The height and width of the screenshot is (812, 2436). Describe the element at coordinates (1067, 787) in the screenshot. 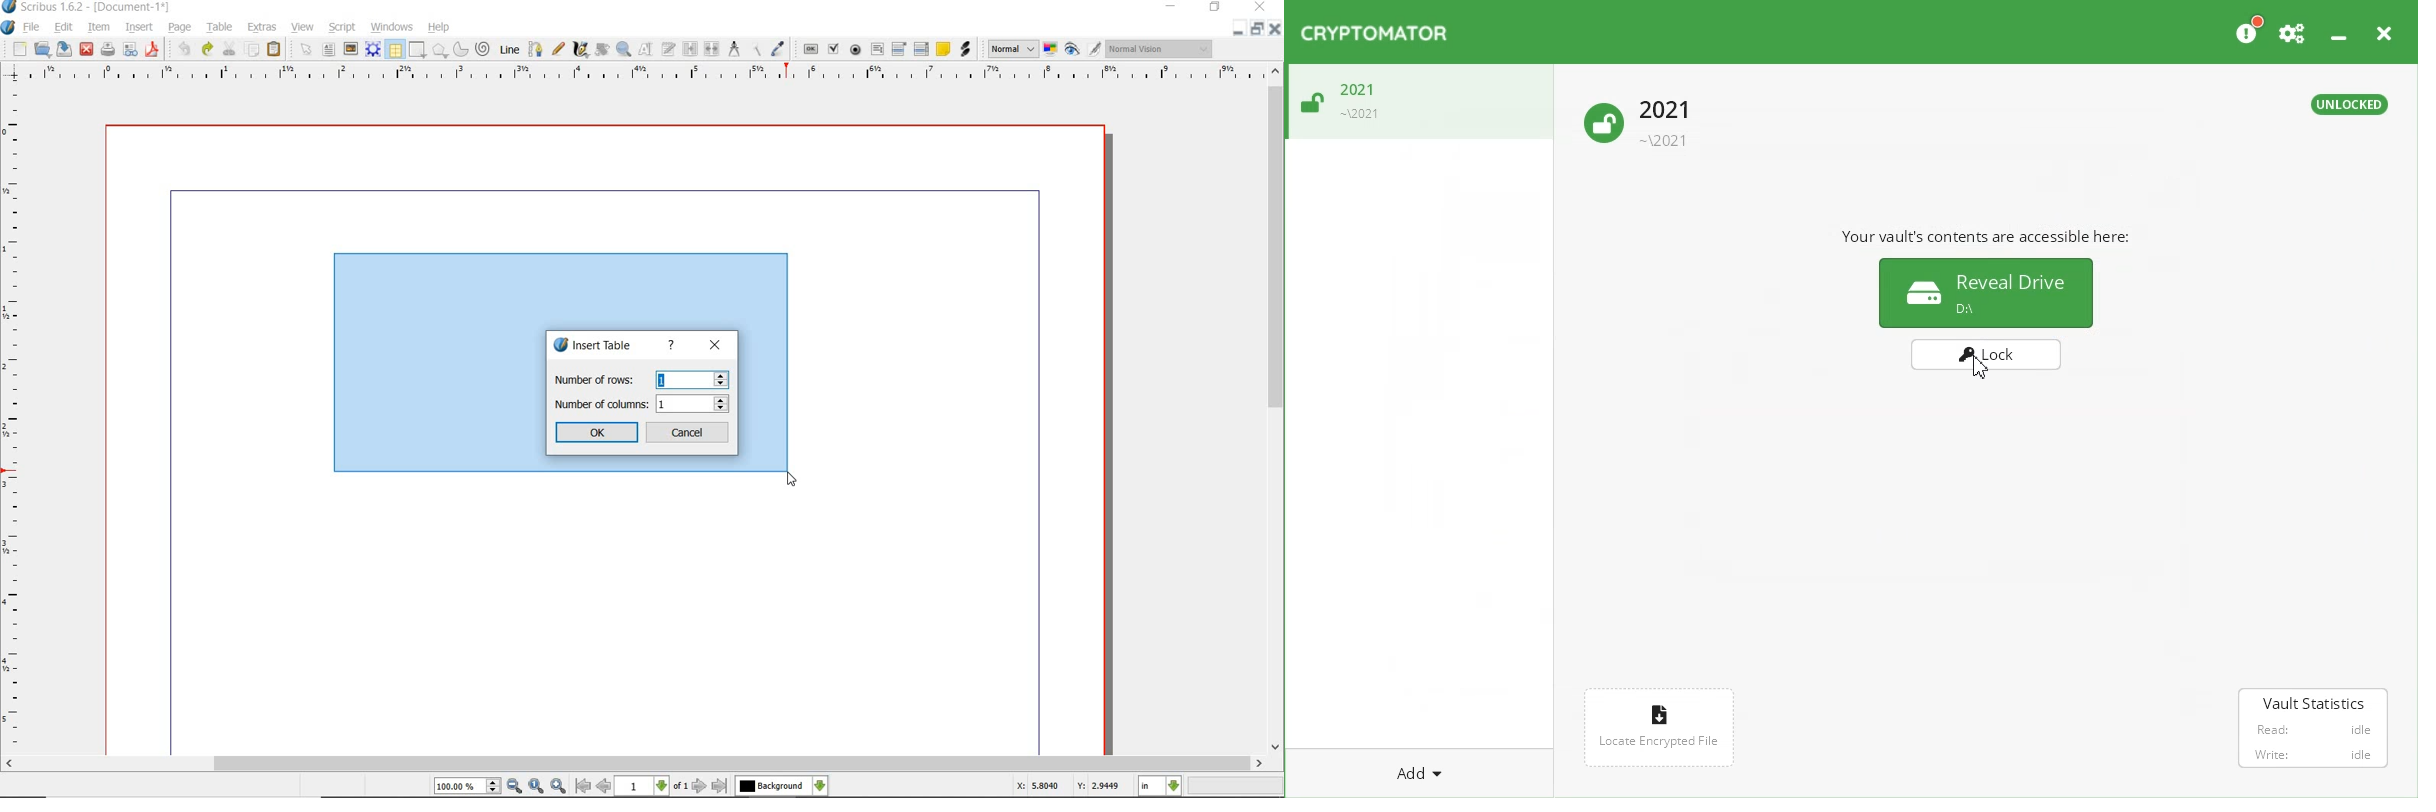

I see `X: 5.8040 Y: 2.9449` at that location.